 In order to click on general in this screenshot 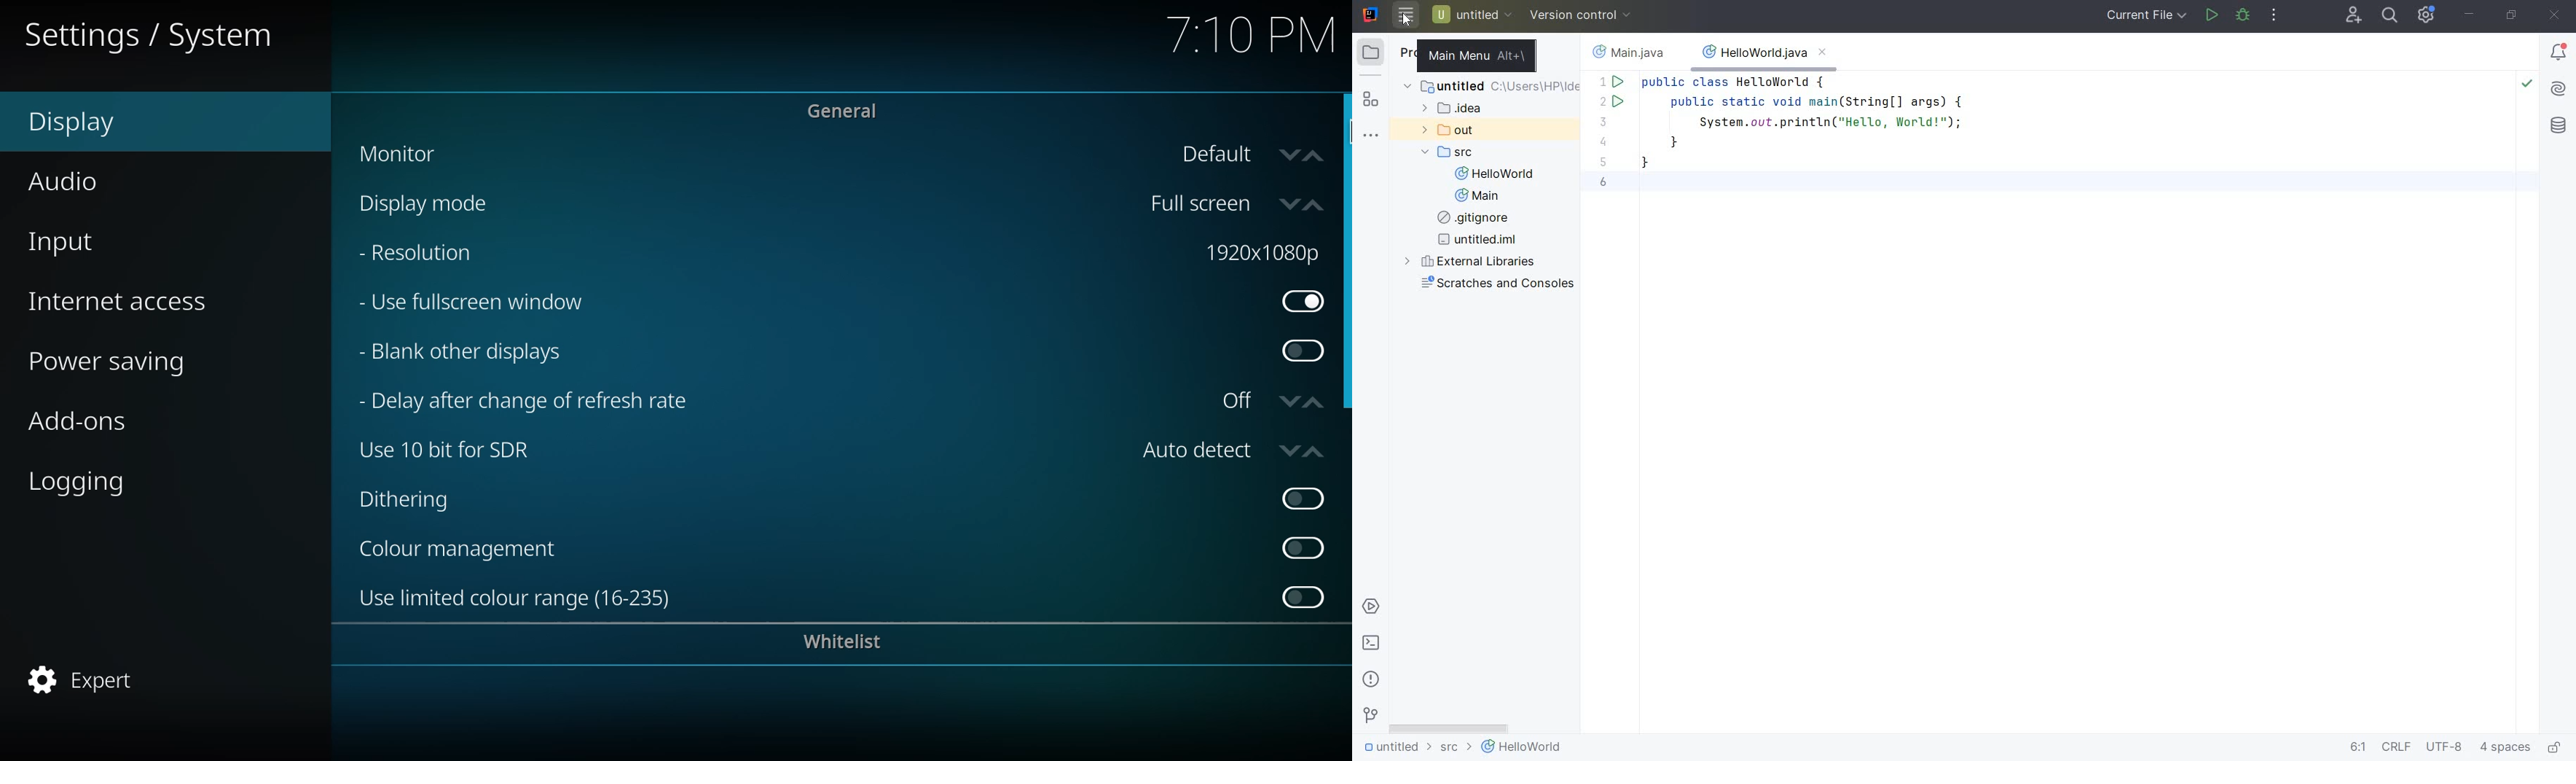, I will do `click(842, 111)`.